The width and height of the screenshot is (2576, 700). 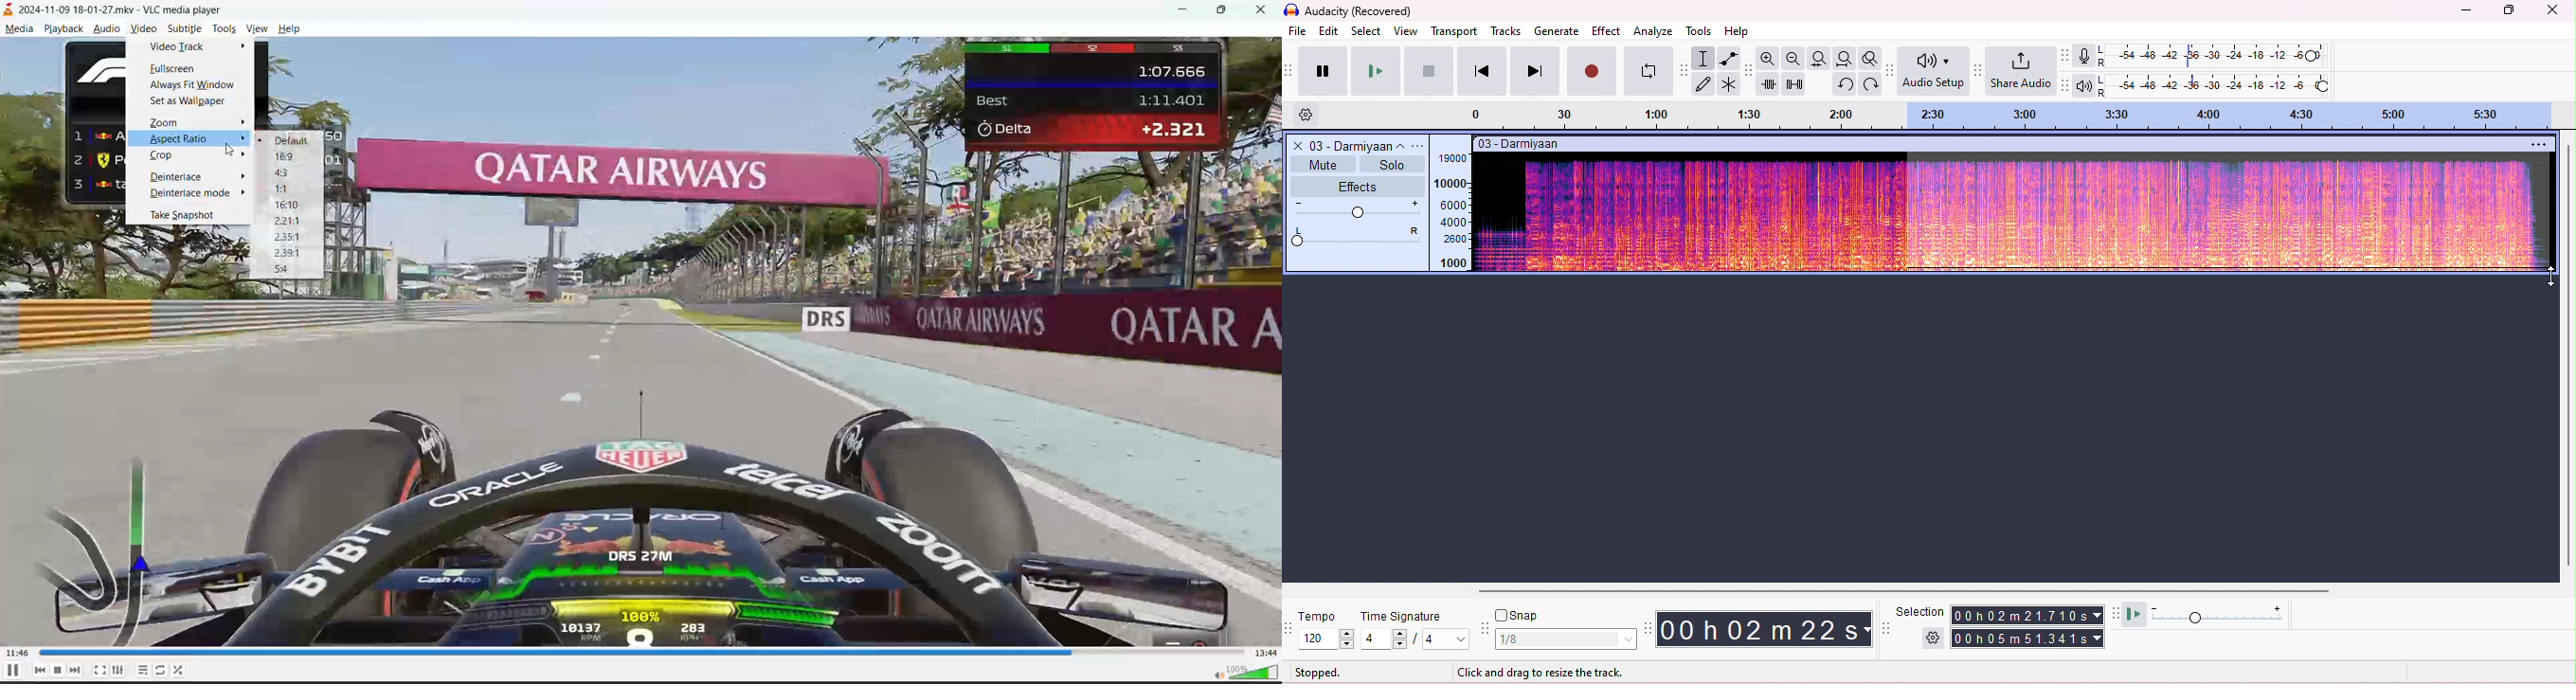 I want to click on subtitle, so click(x=184, y=30).